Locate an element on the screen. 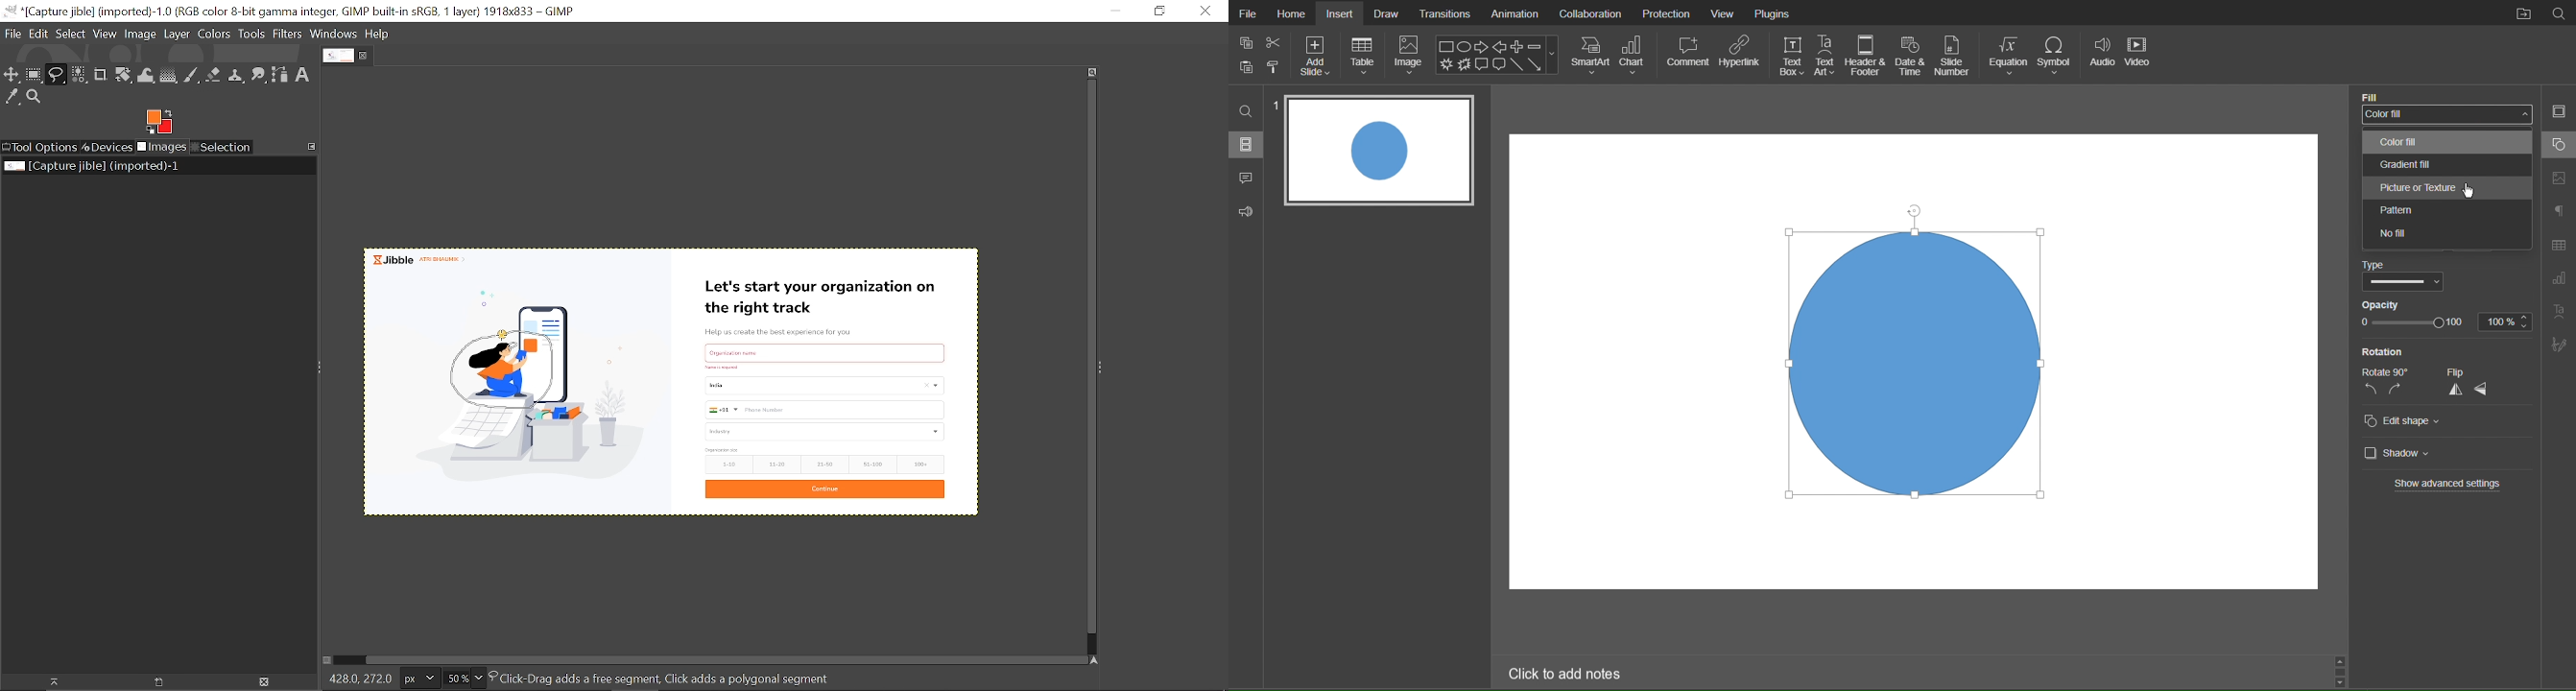  Color fill is located at coordinates (2444, 144).